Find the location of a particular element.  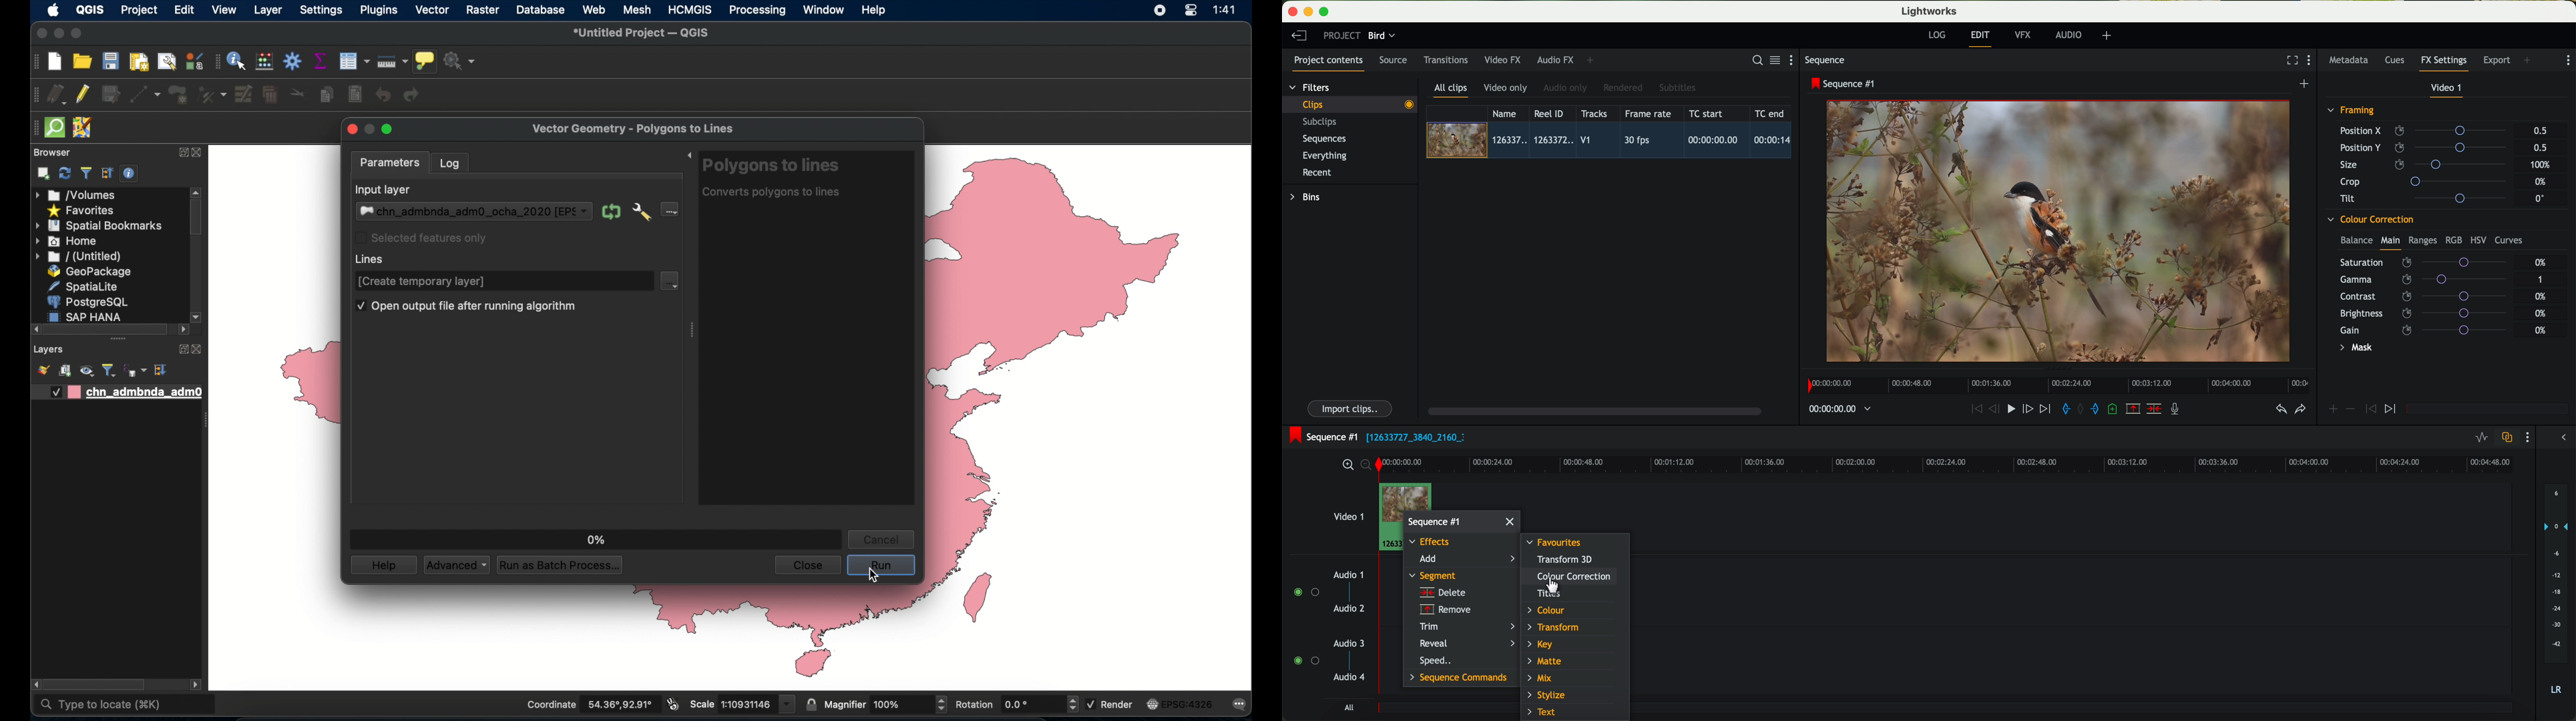

digitize with segment is located at coordinates (145, 94).